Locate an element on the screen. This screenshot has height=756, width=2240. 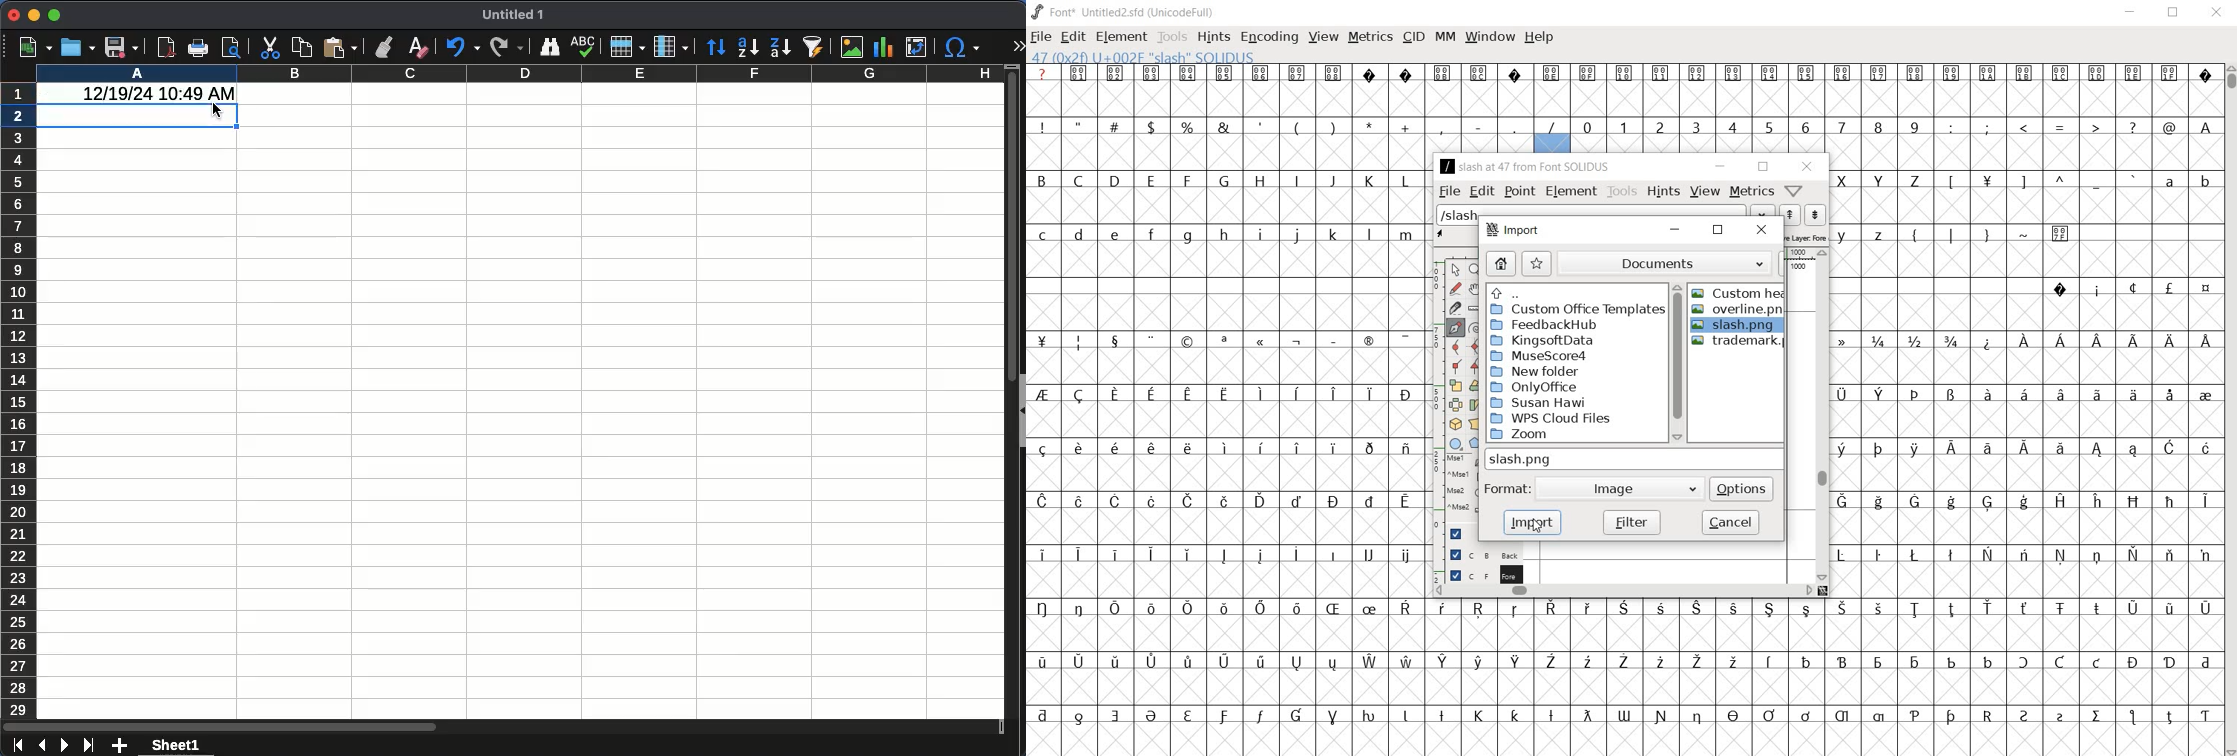
pivot table is located at coordinates (918, 49).